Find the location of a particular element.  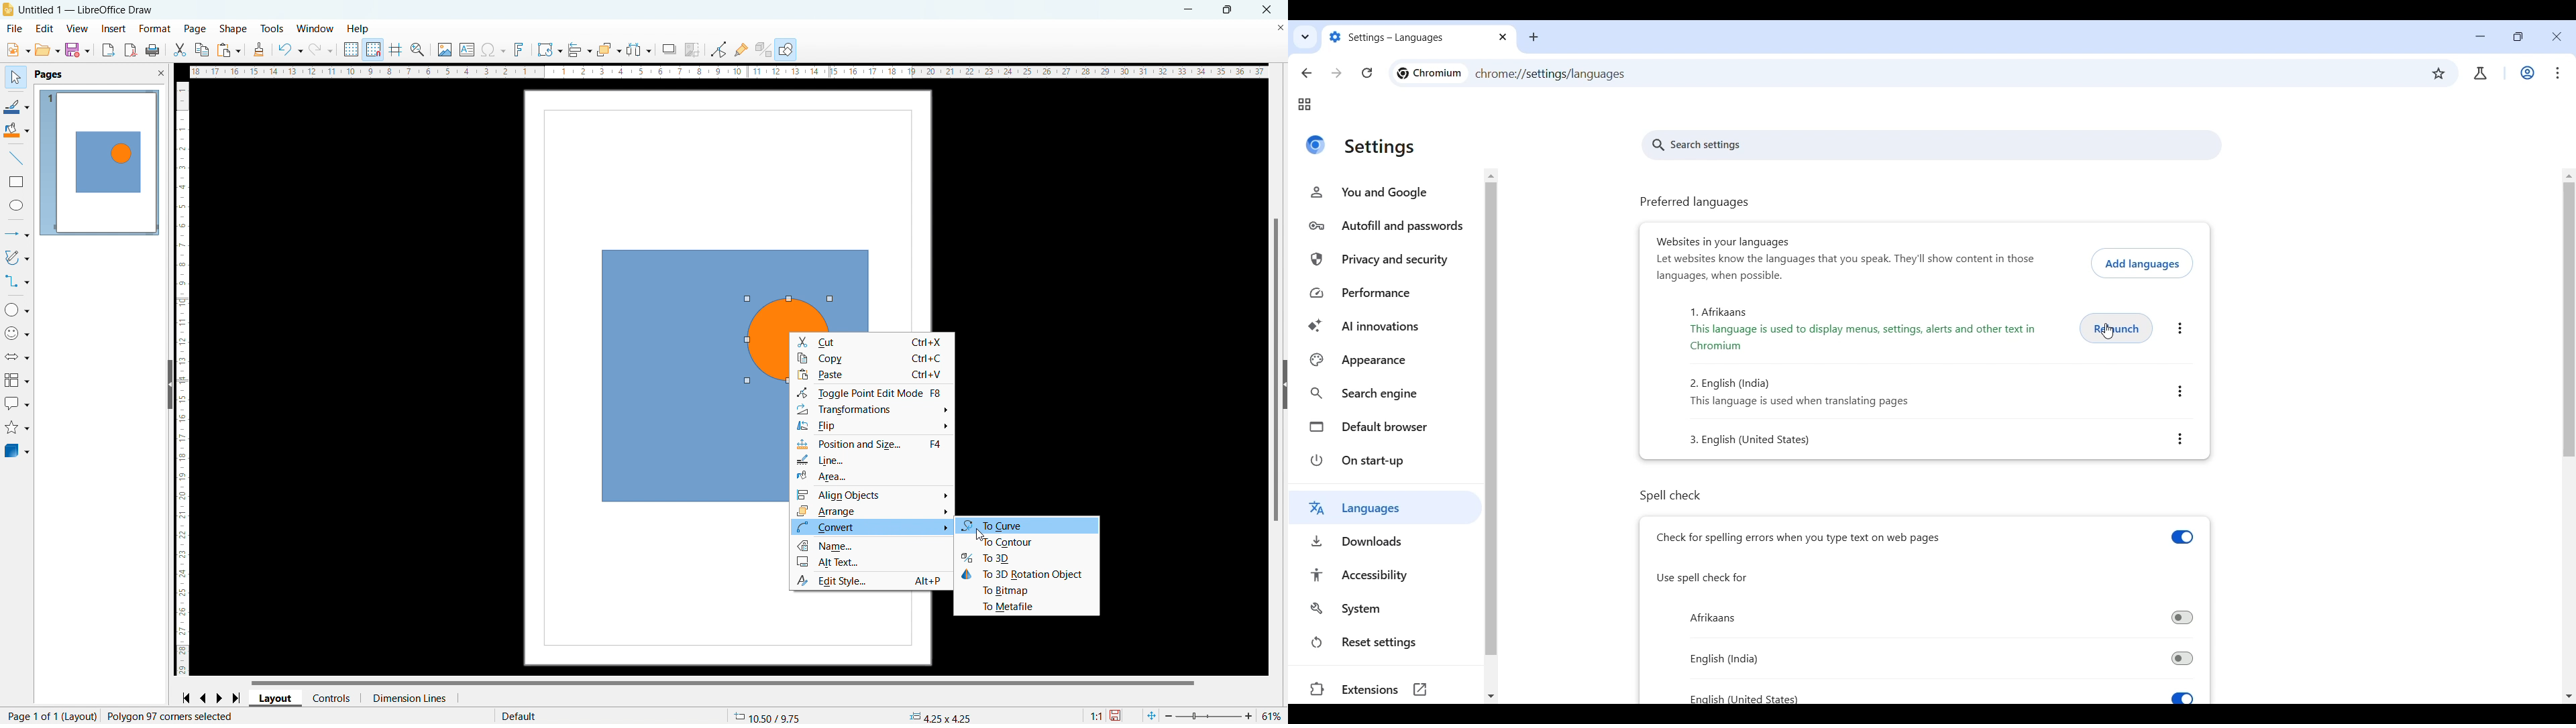

show extrusions is located at coordinates (764, 50).